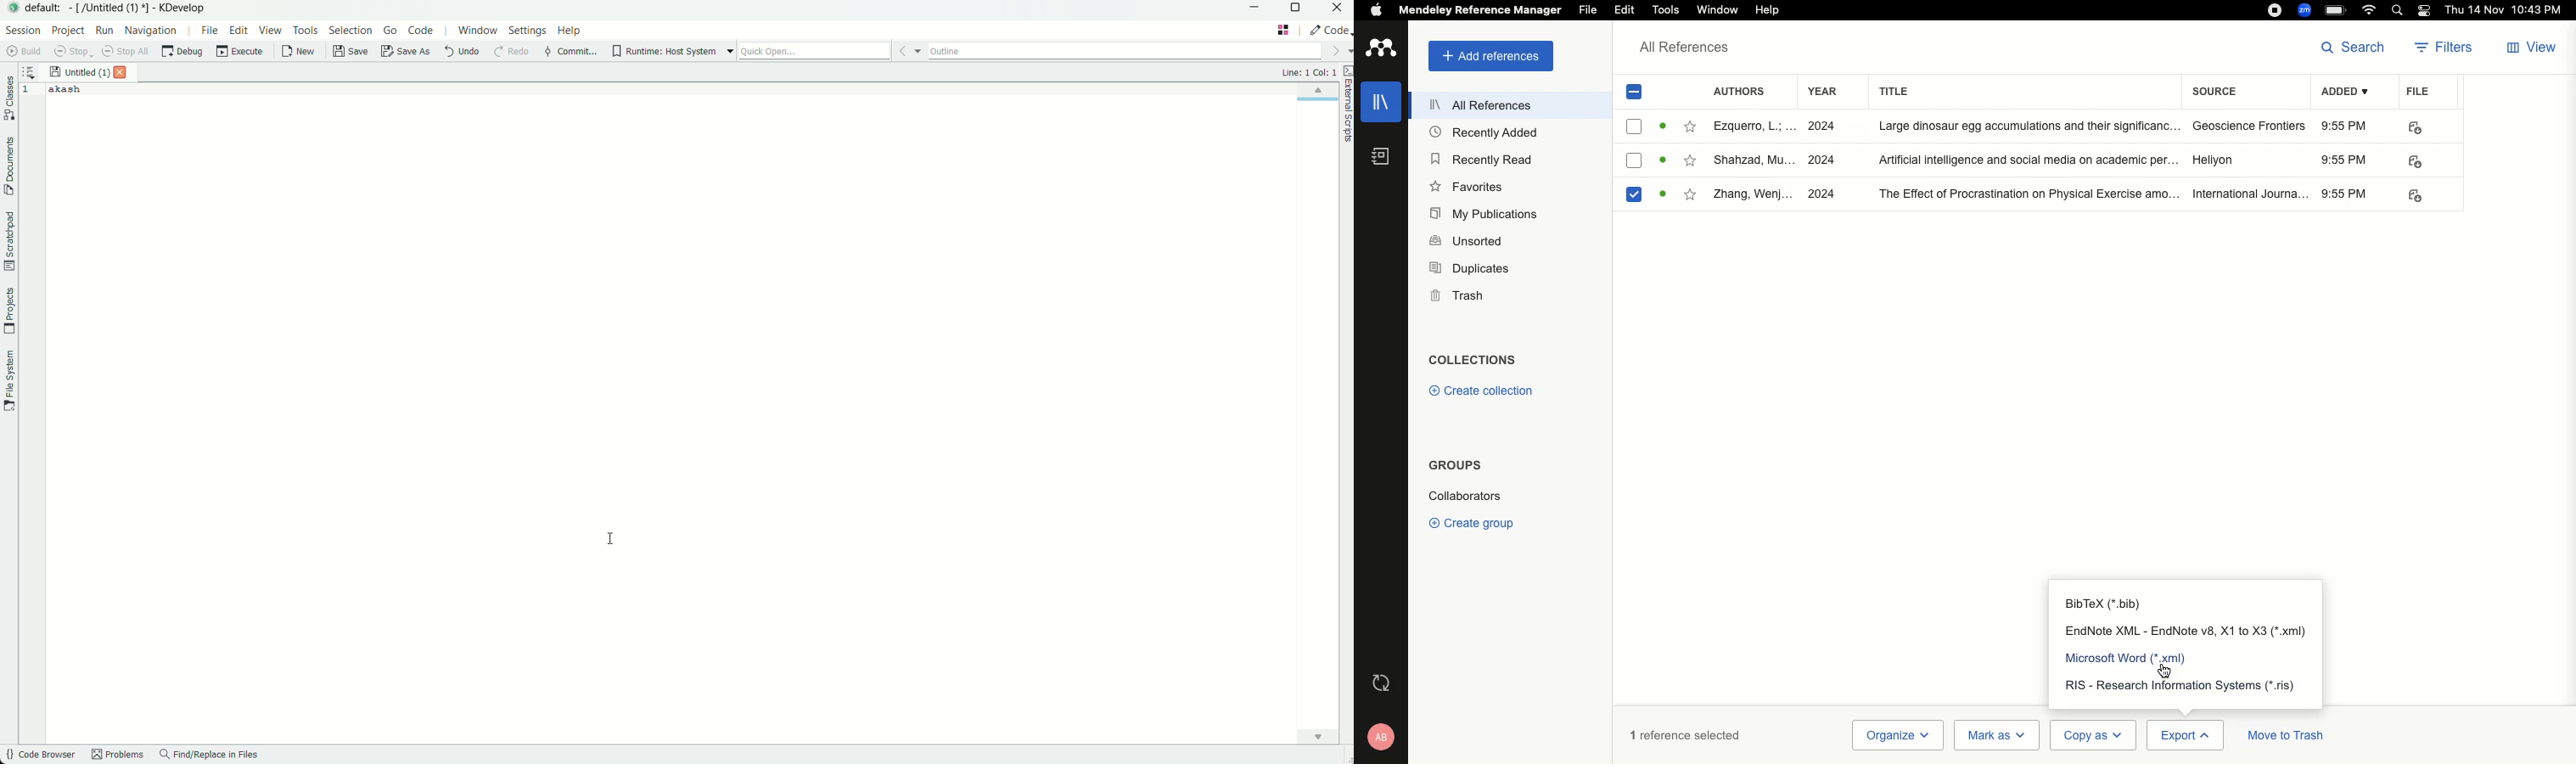 The image size is (2576, 784). What do you see at coordinates (1821, 127) in the screenshot?
I see `2024` at bounding box center [1821, 127].